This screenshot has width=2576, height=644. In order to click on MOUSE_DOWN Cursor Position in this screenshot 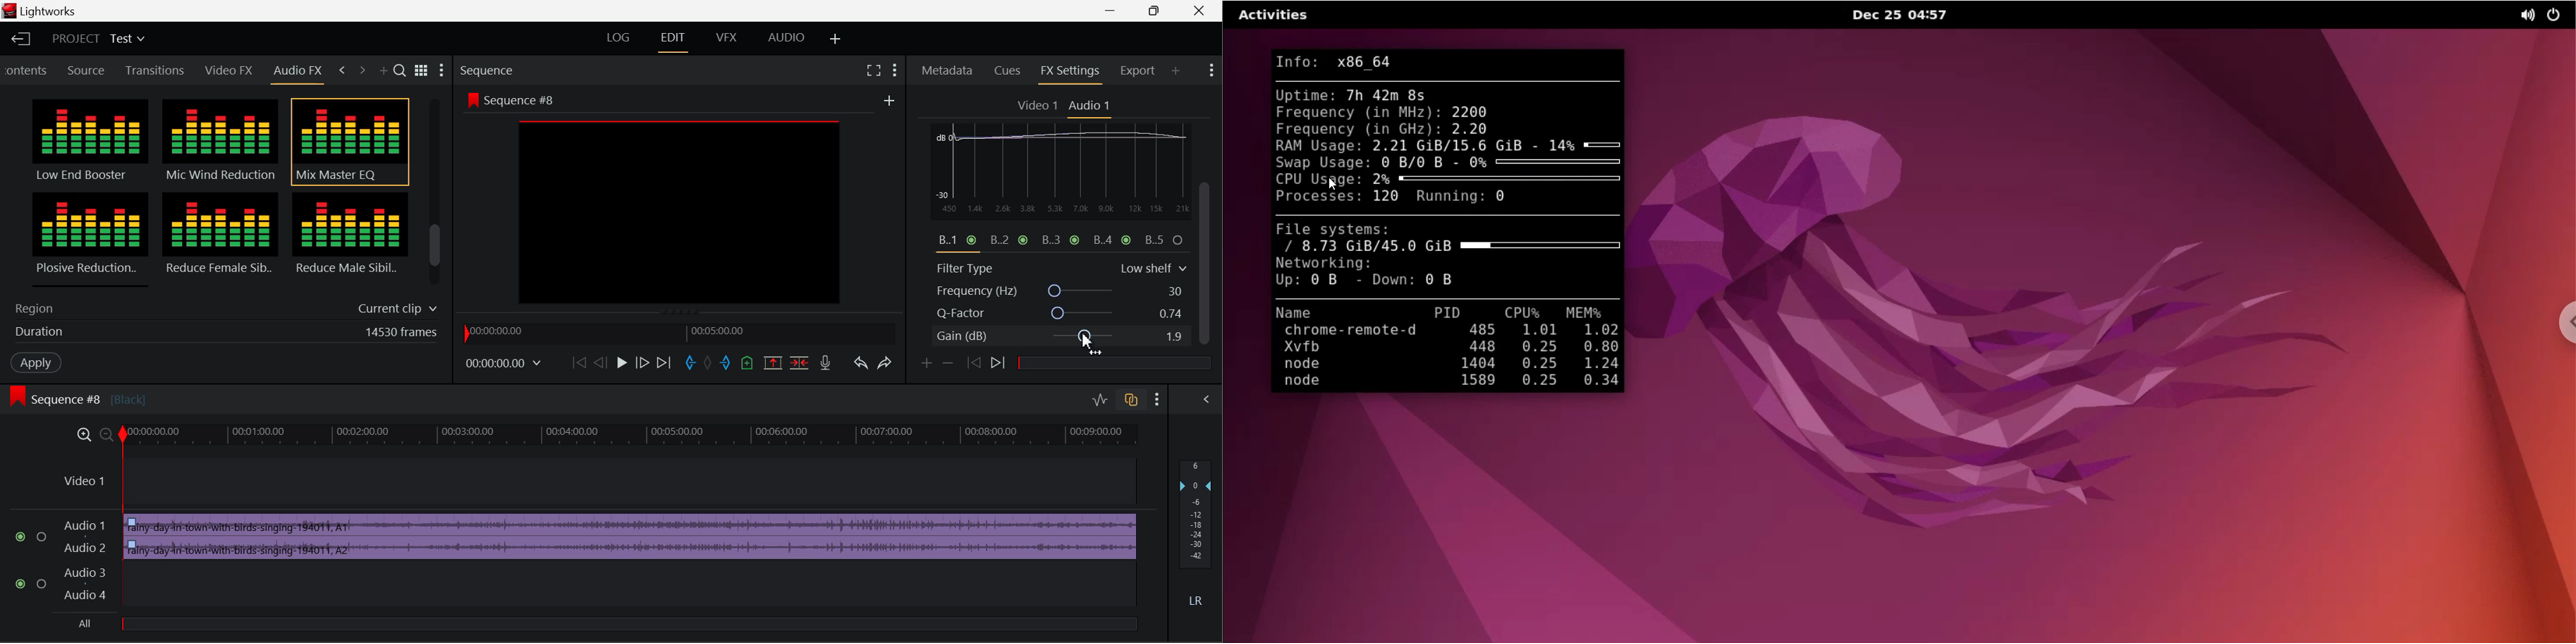, I will do `click(1090, 341)`.